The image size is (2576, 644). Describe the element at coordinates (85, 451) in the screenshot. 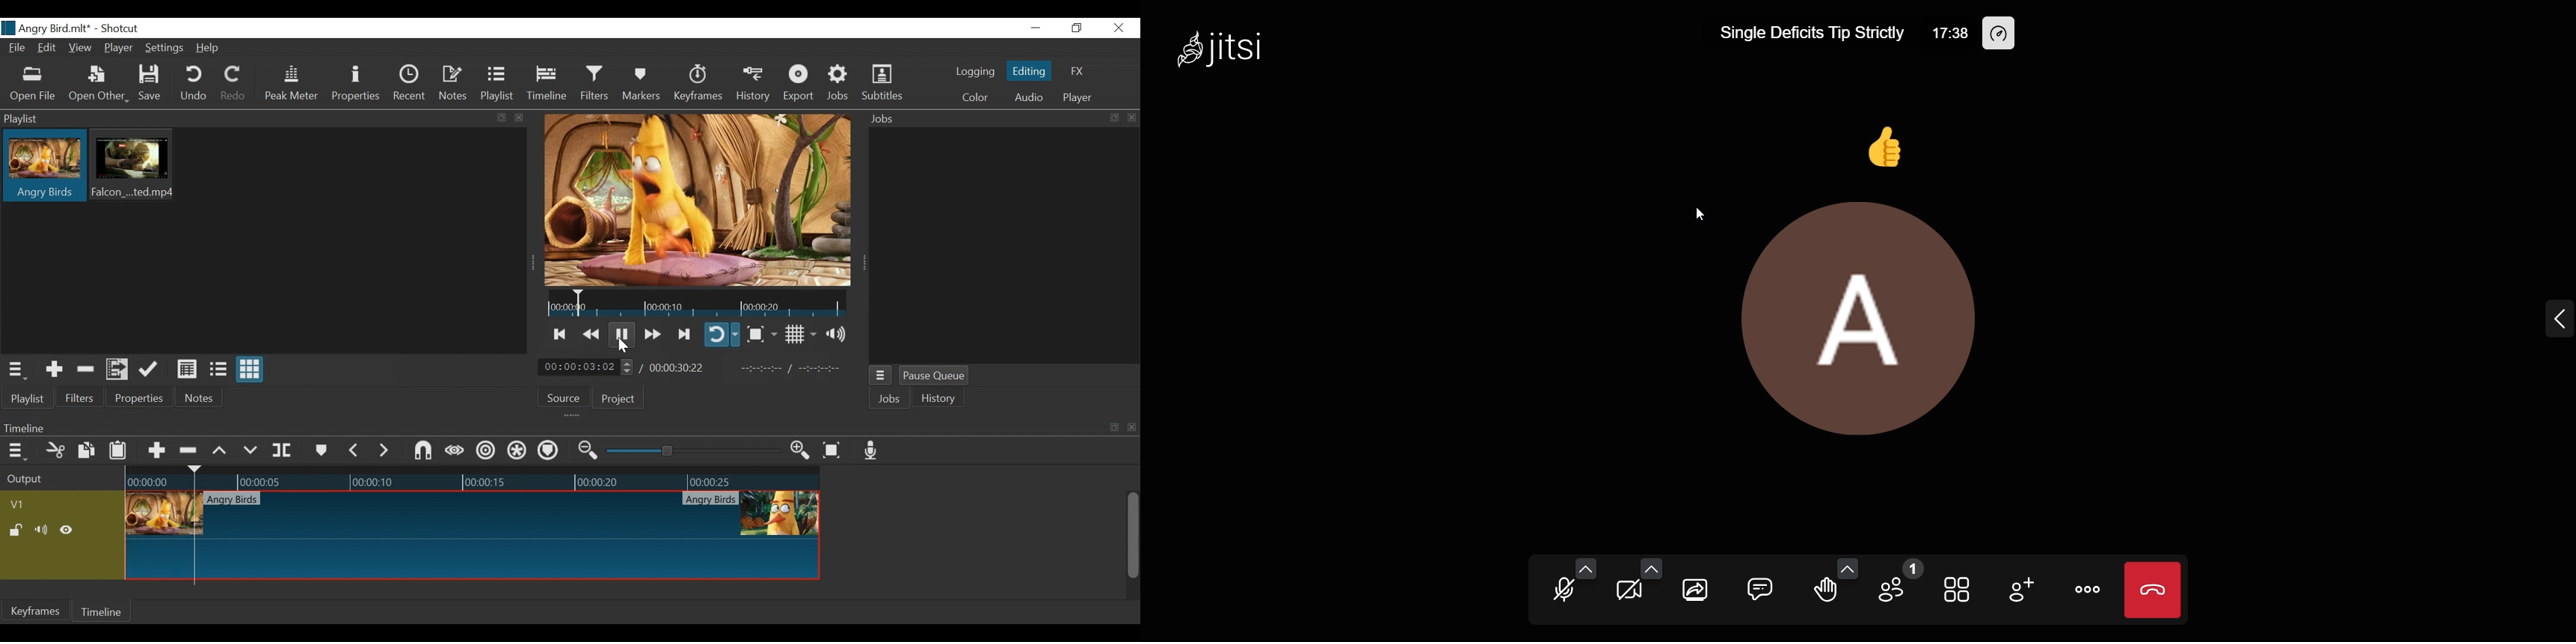

I see `Copy` at that location.